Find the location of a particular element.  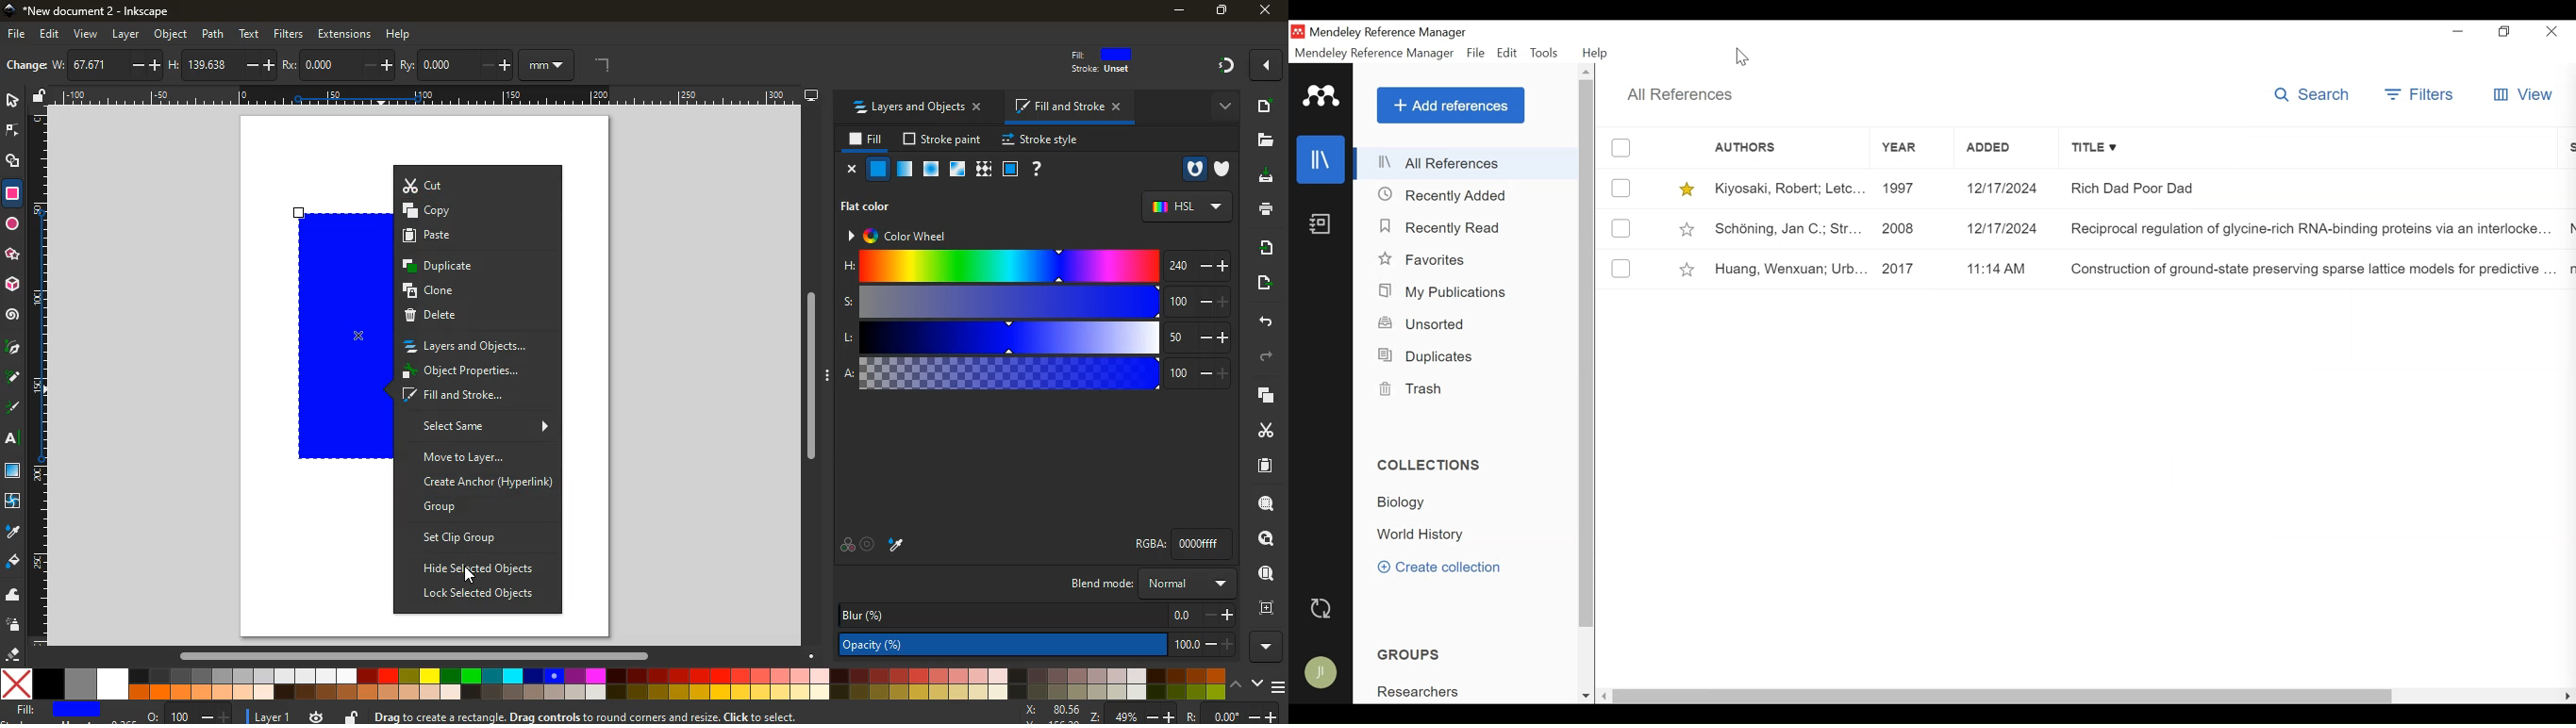

view is located at coordinates (86, 35).